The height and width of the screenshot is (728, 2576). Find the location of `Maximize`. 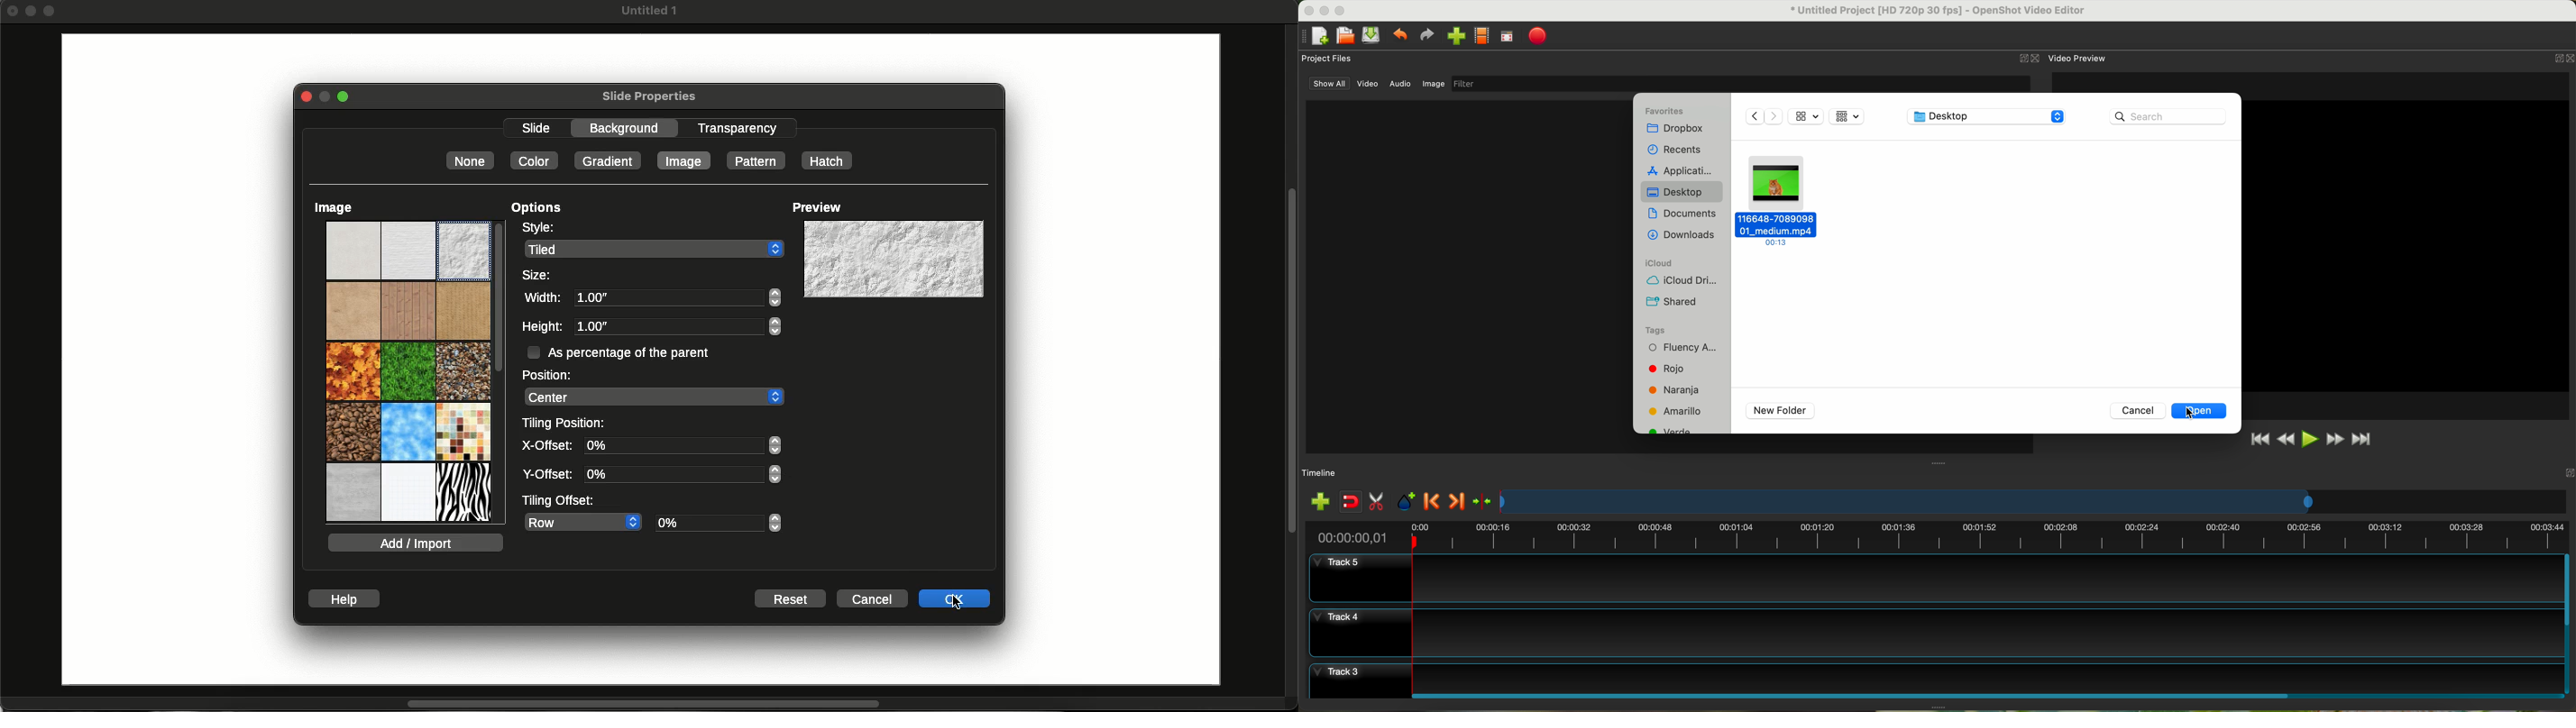

Maximize is located at coordinates (347, 97).